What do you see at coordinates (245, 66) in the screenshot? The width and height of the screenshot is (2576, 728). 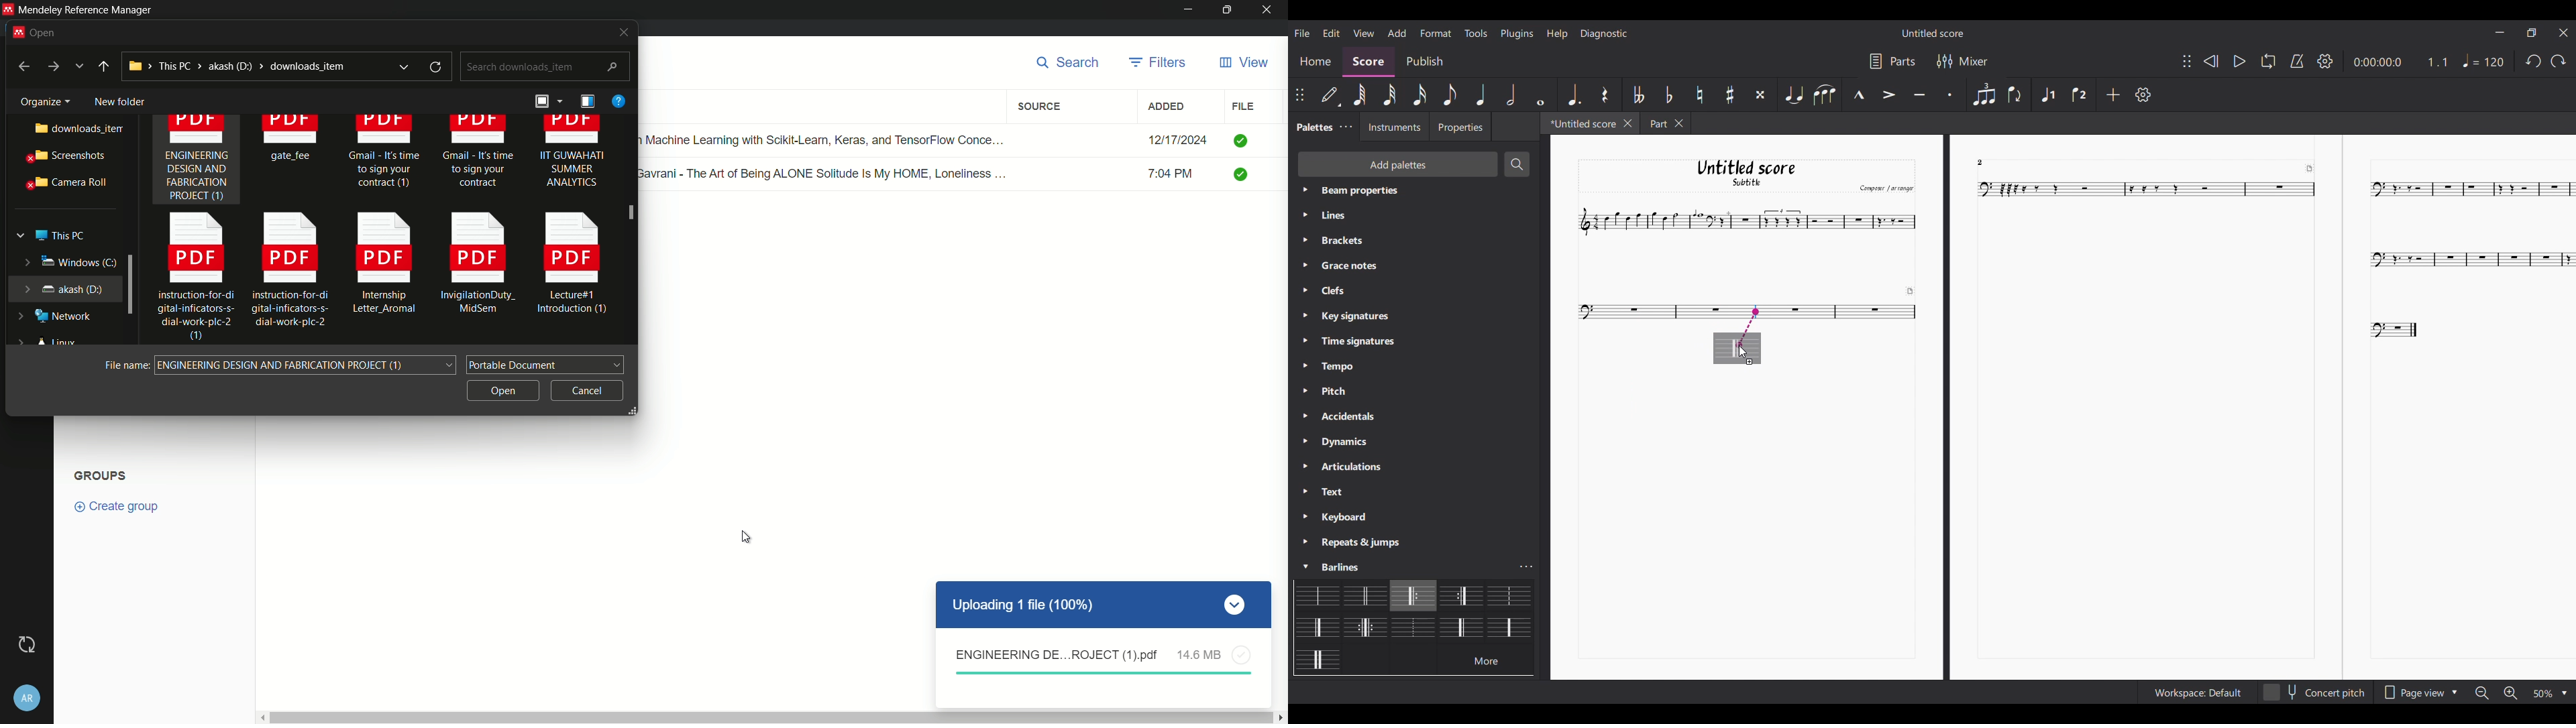 I see `akash (d:) > downloads_item` at bounding box center [245, 66].